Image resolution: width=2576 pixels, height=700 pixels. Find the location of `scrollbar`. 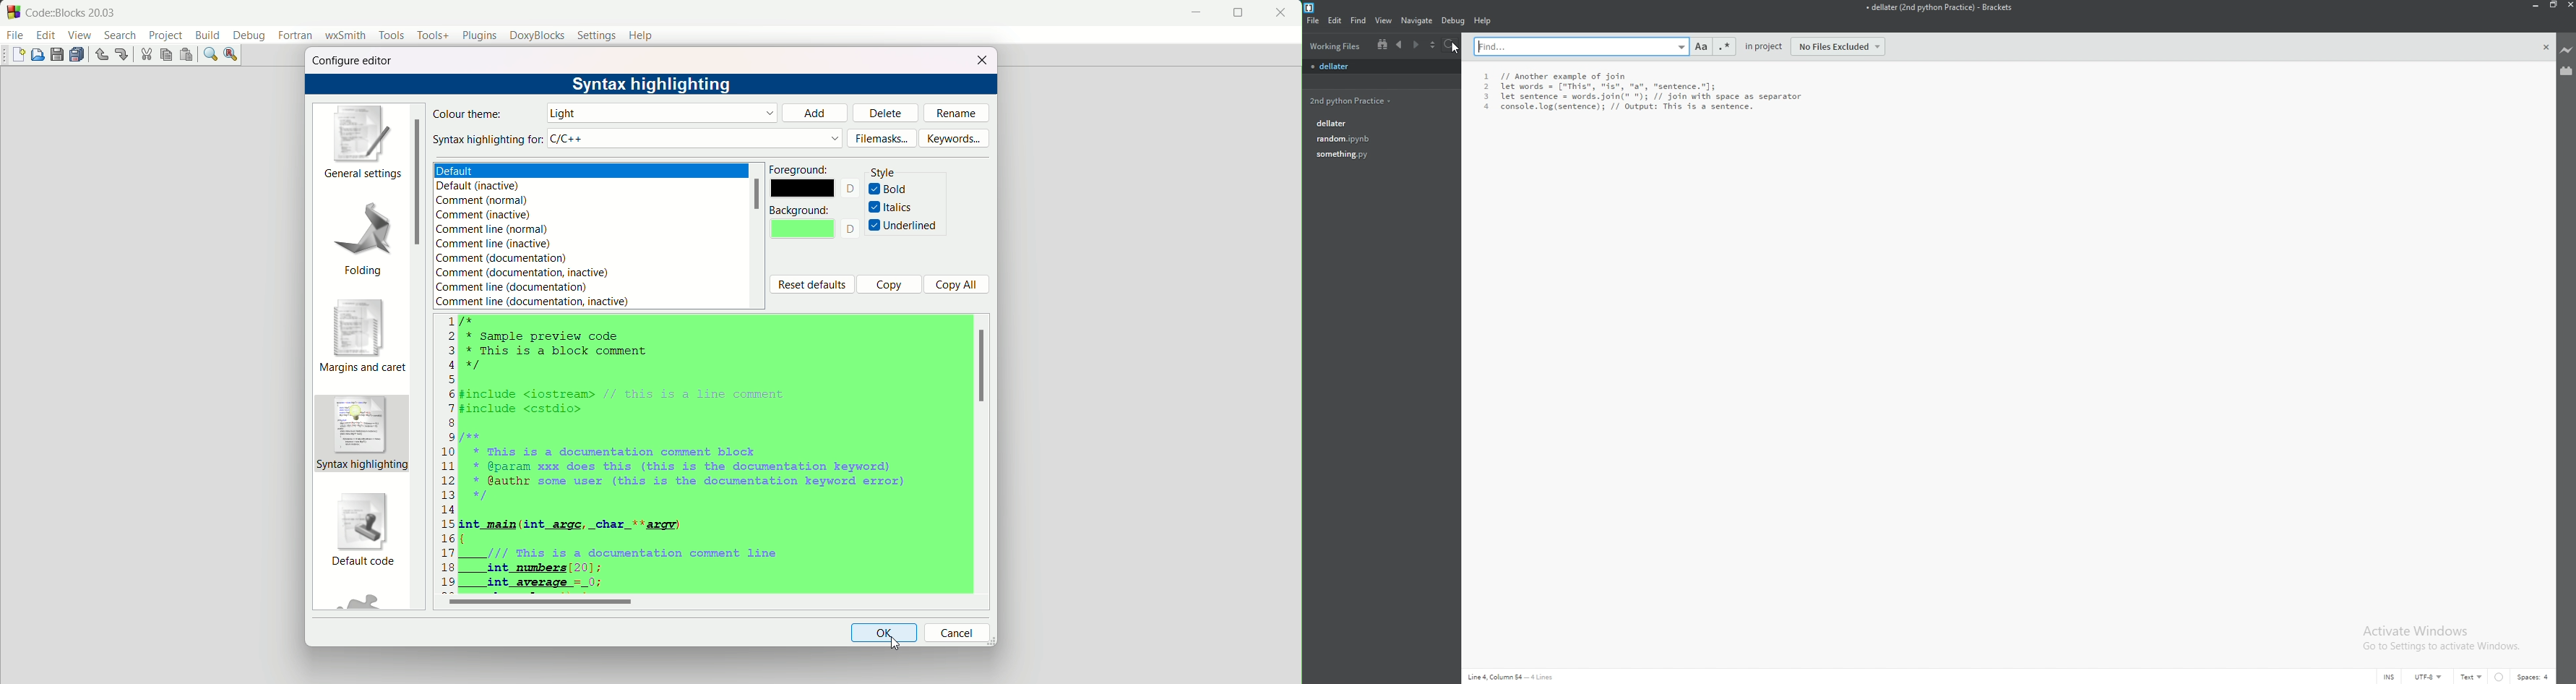

scrollbar is located at coordinates (759, 195).